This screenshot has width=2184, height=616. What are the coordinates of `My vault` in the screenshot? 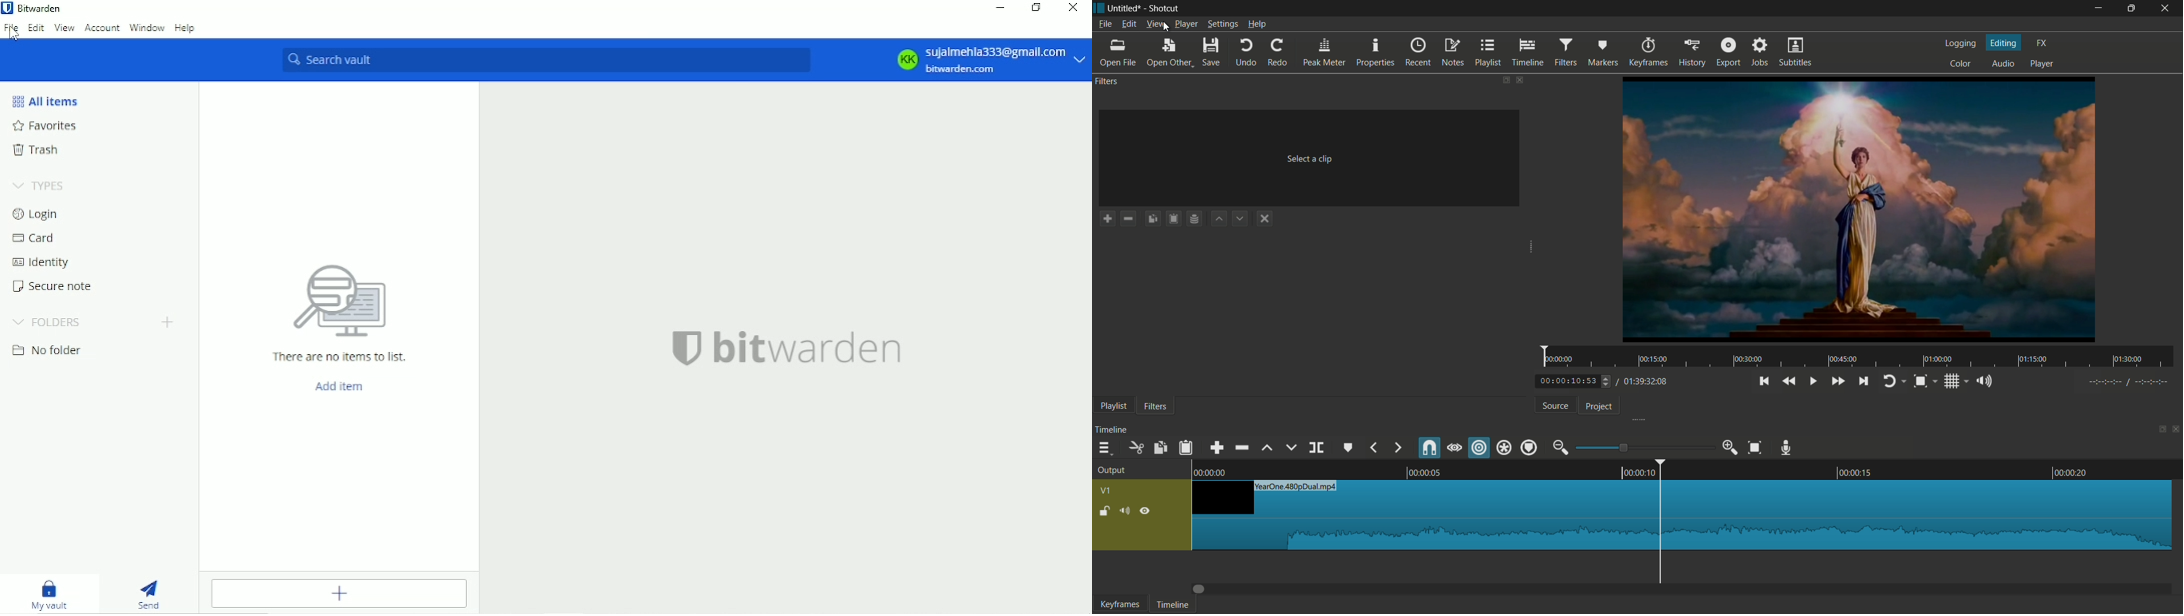 It's located at (48, 591).